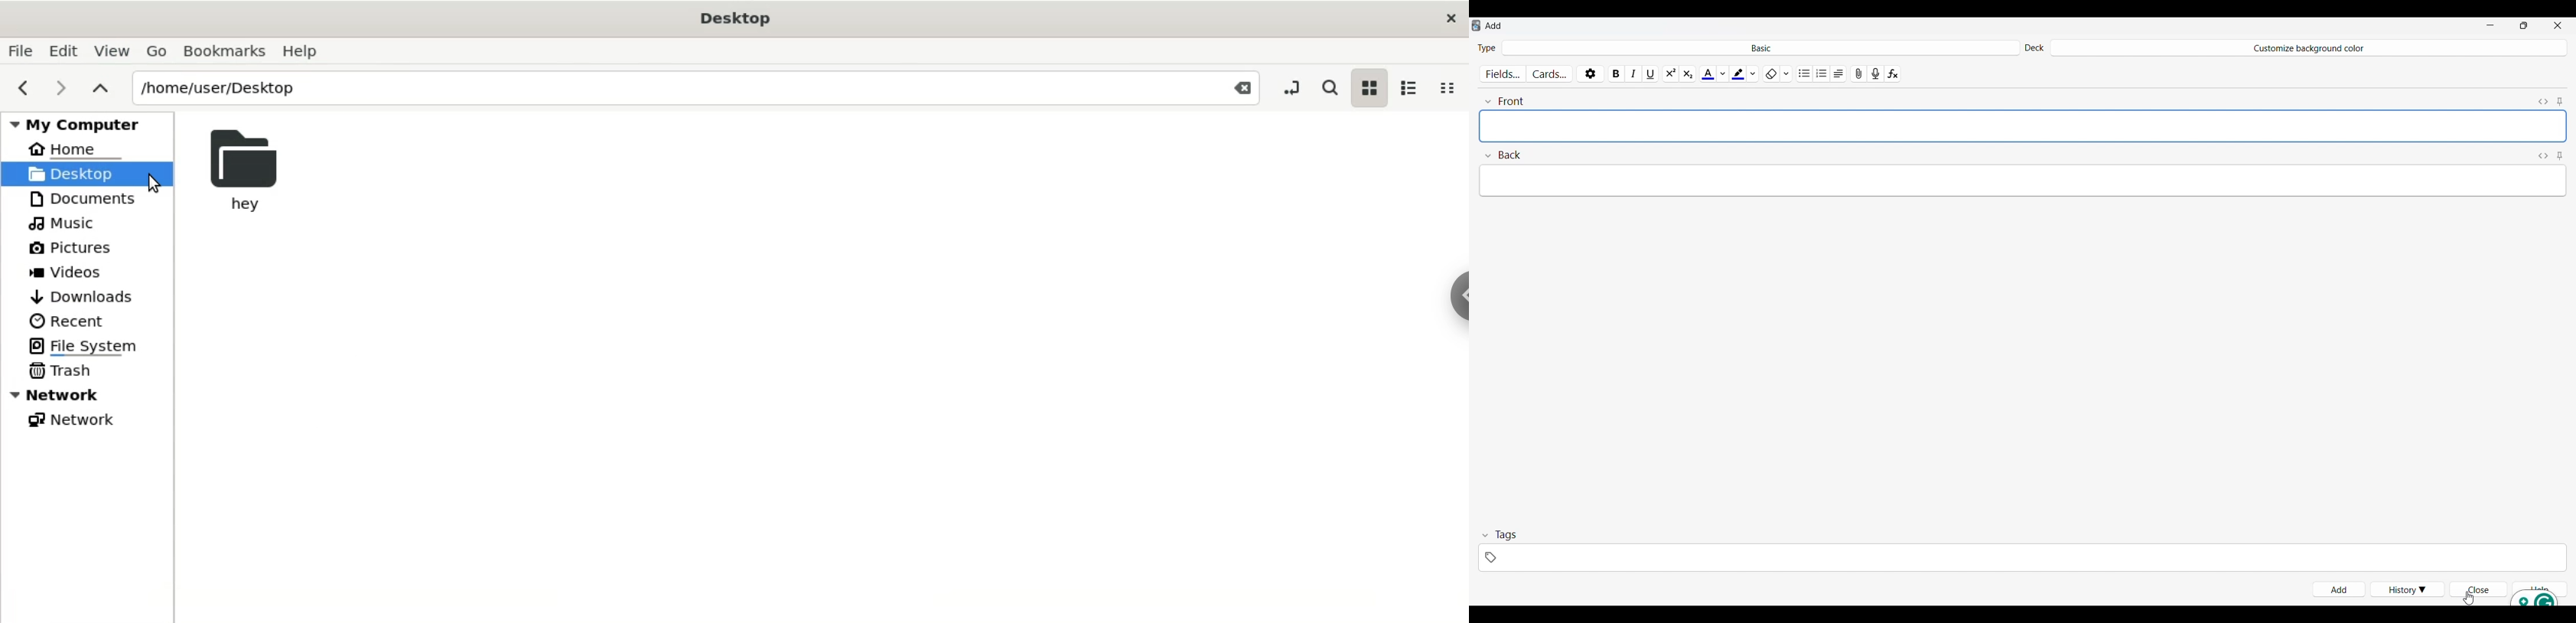 The image size is (2576, 644). I want to click on , so click(2408, 589).